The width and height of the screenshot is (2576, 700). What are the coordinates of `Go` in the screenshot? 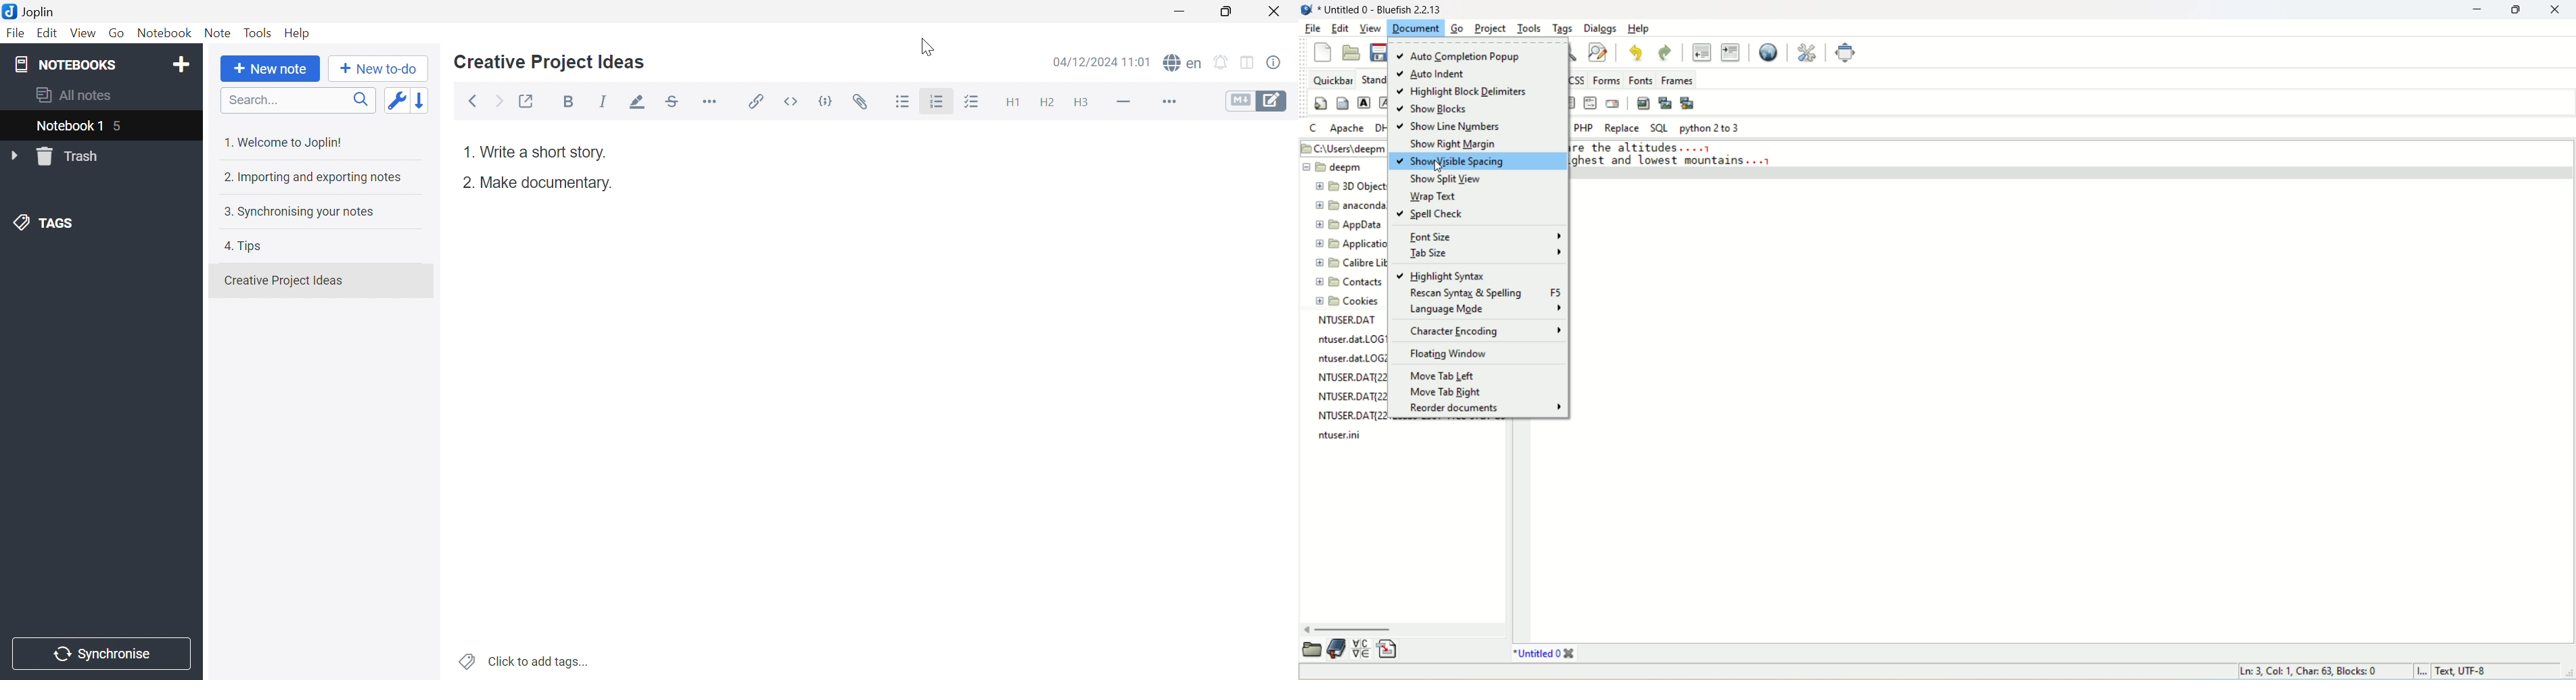 It's located at (118, 32).